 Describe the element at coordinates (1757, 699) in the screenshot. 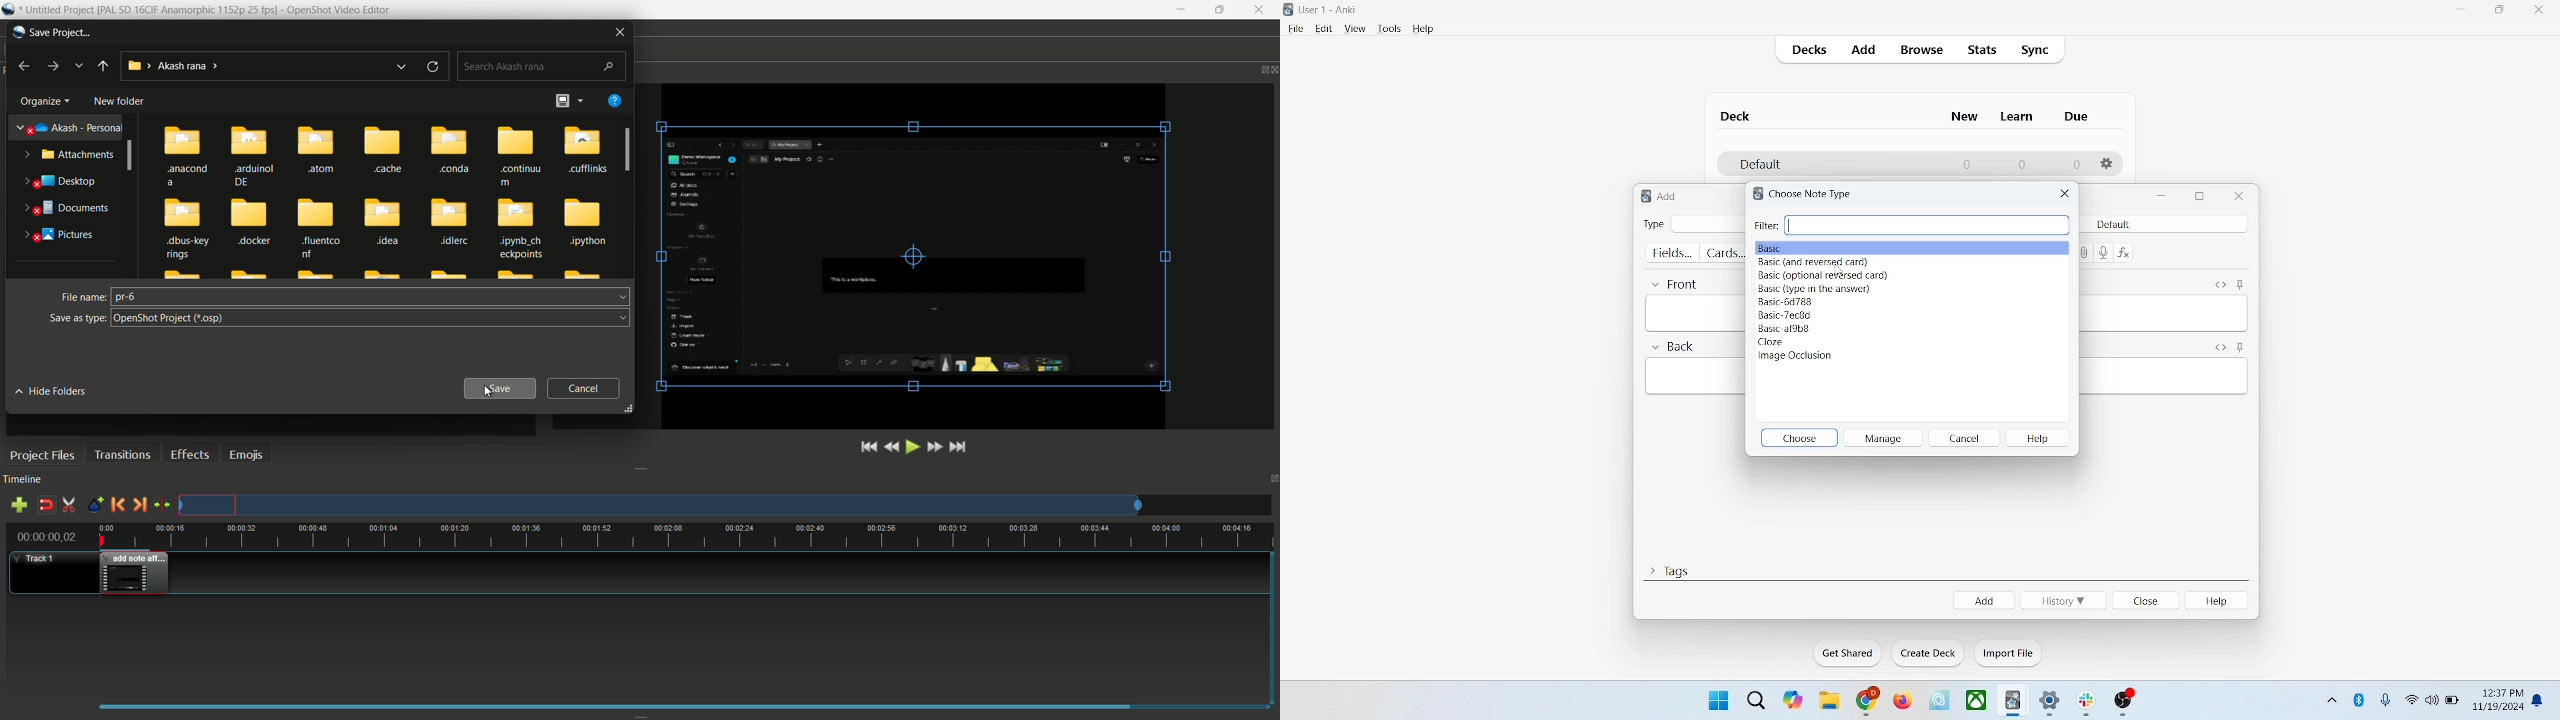

I see `search` at that location.